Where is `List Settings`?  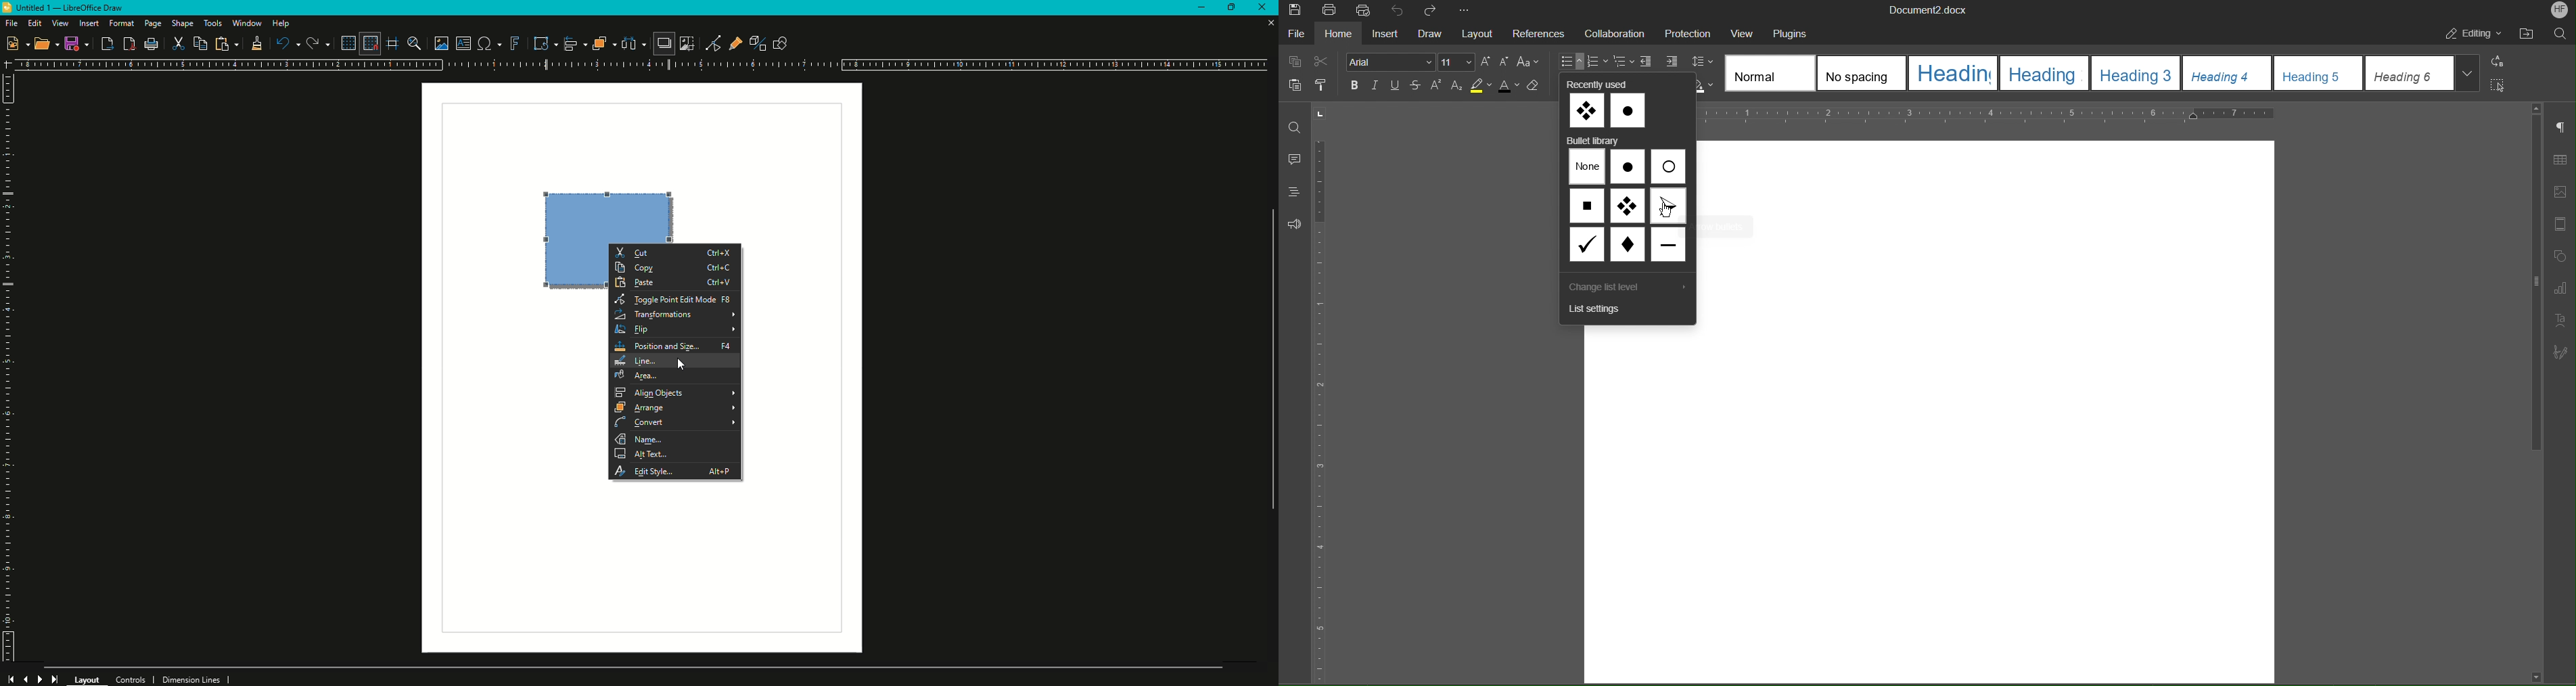
List Settings is located at coordinates (1602, 311).